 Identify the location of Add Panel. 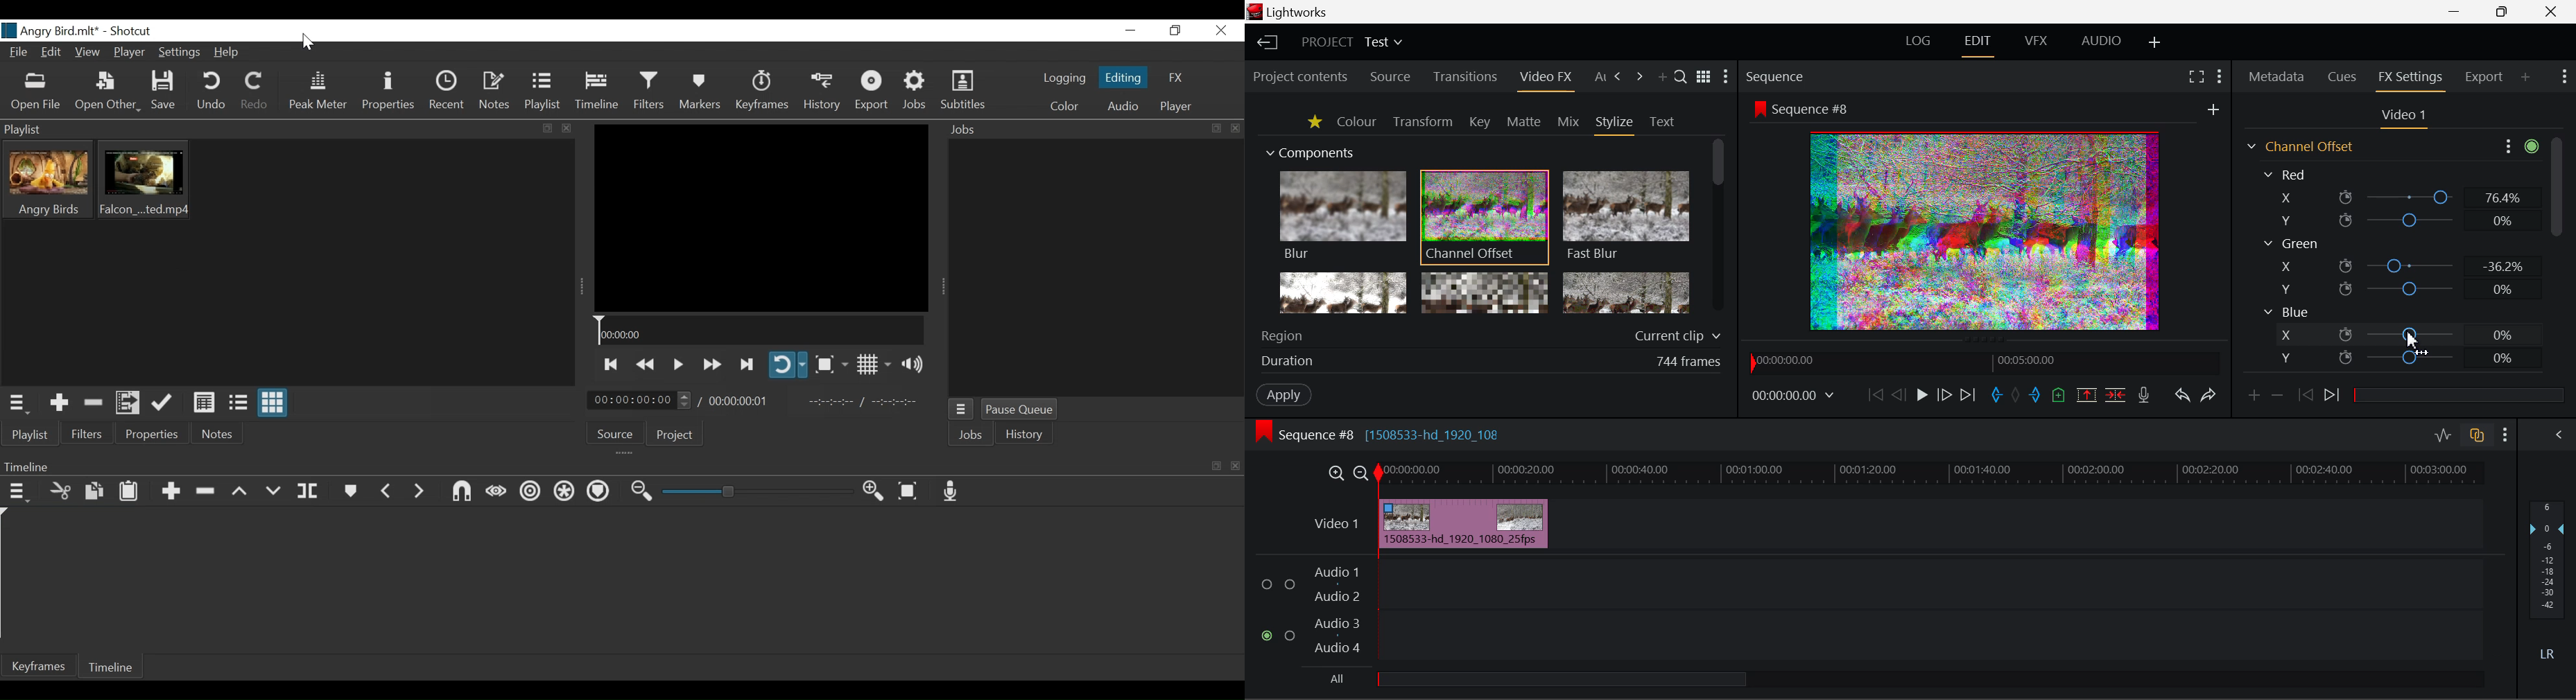
(1662, 78).